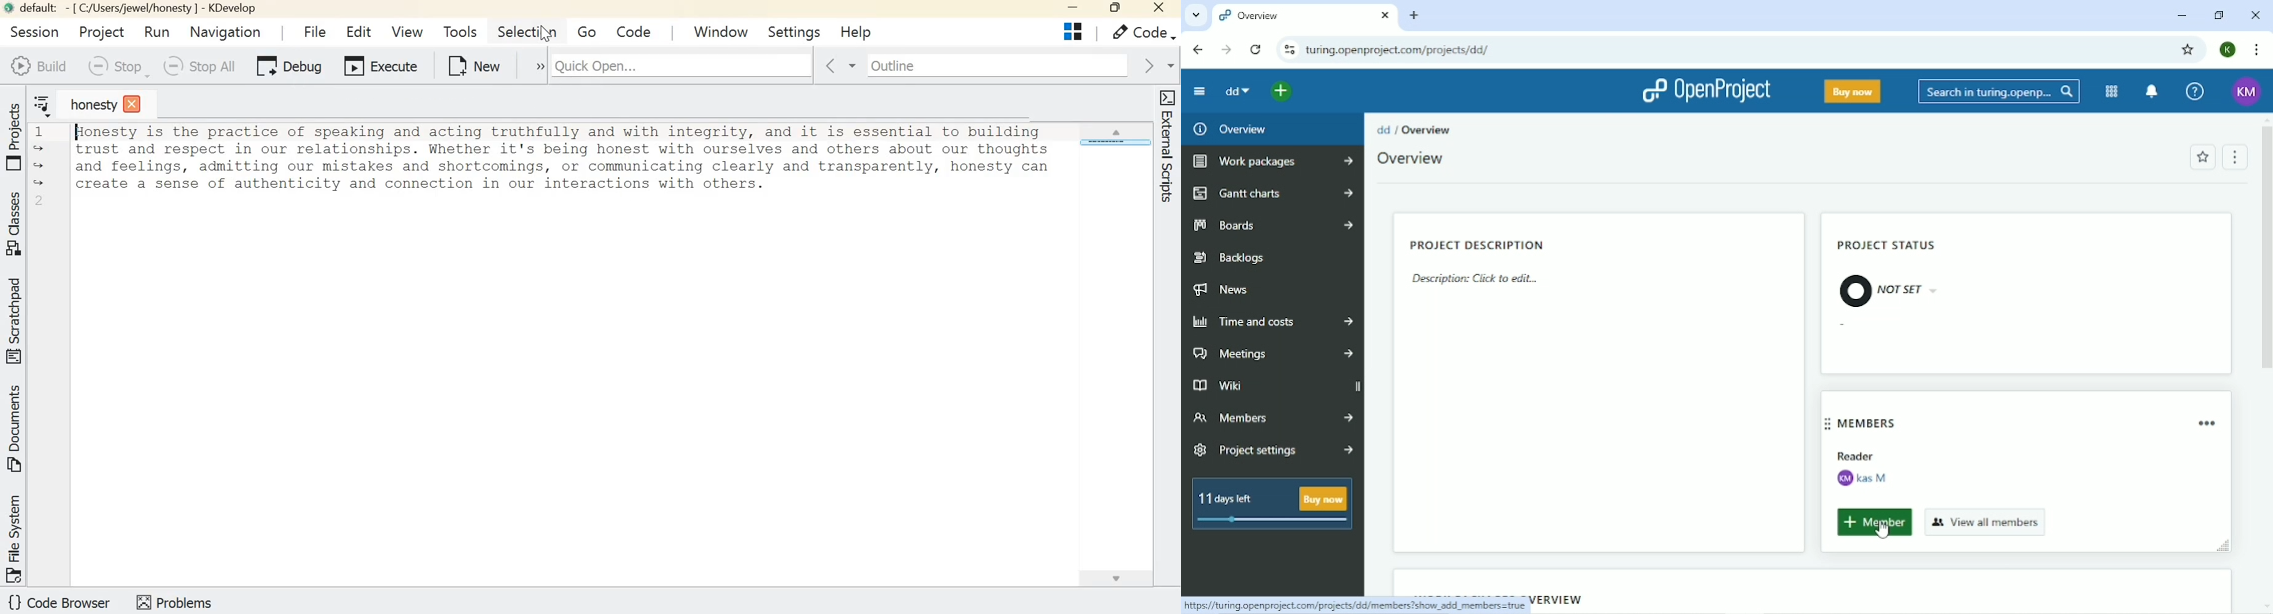 This screenshot has height=616, width=2296. I want to click on Minimize, so click(1069, 9).